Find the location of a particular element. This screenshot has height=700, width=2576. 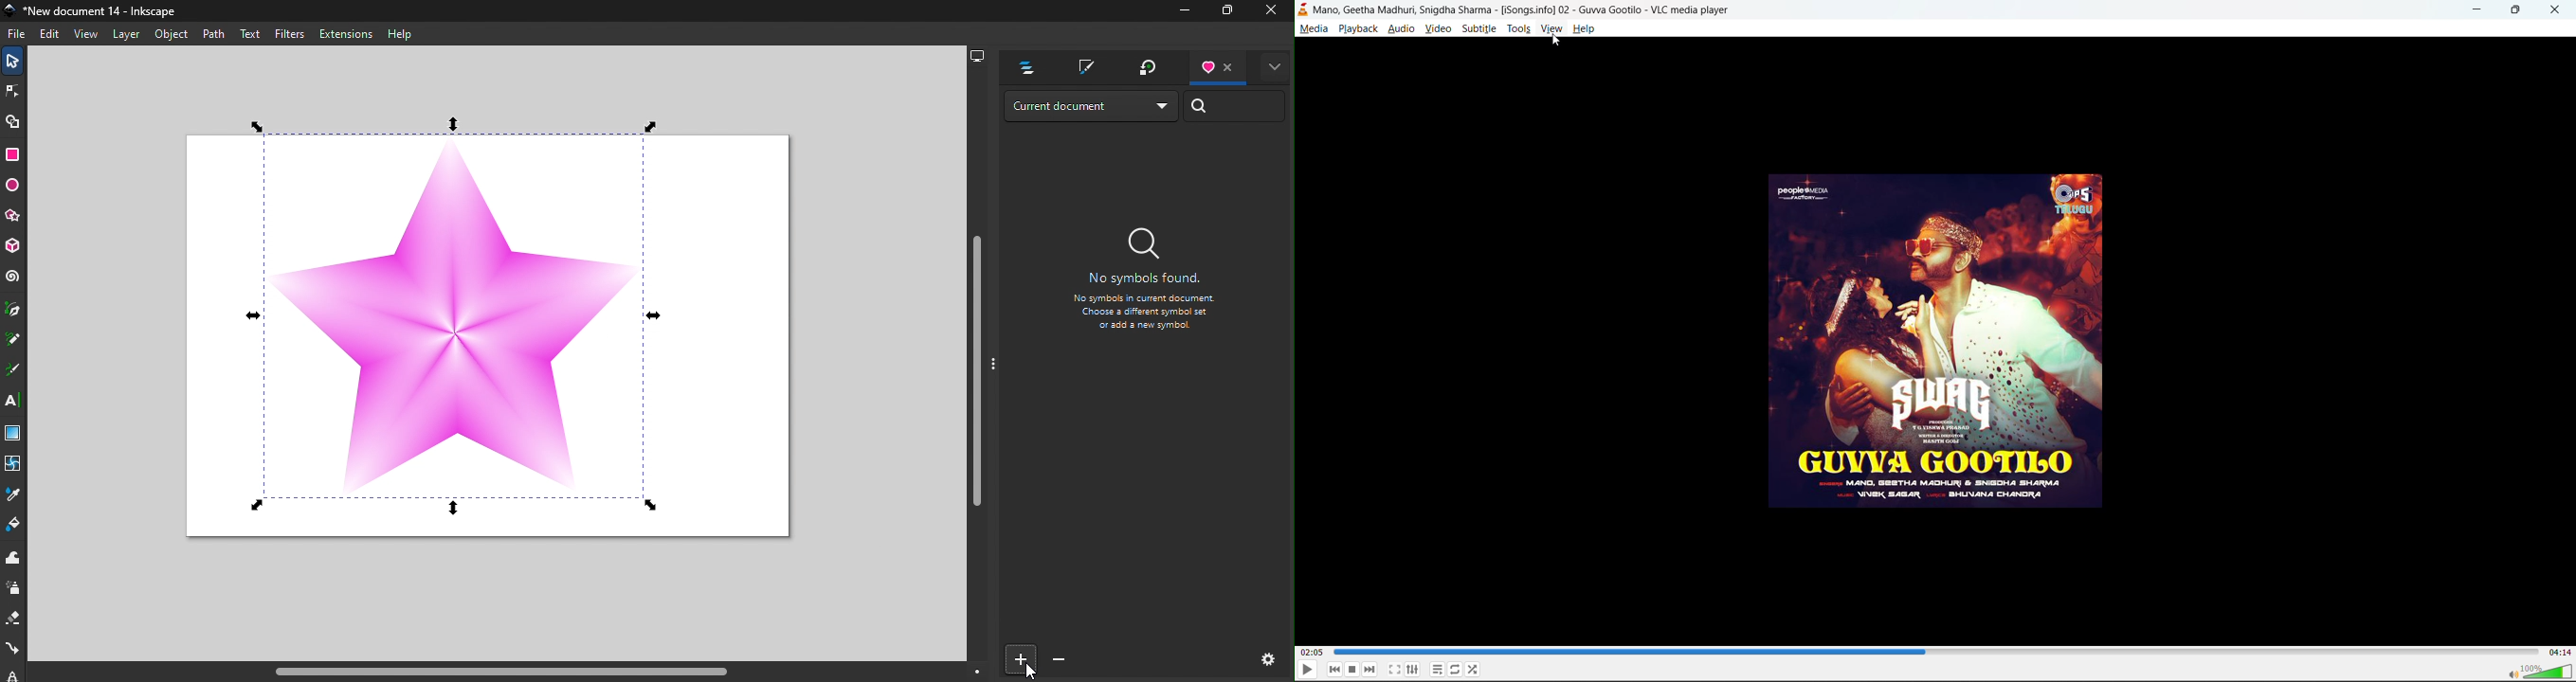

play is located at coordinates (1307, 669).